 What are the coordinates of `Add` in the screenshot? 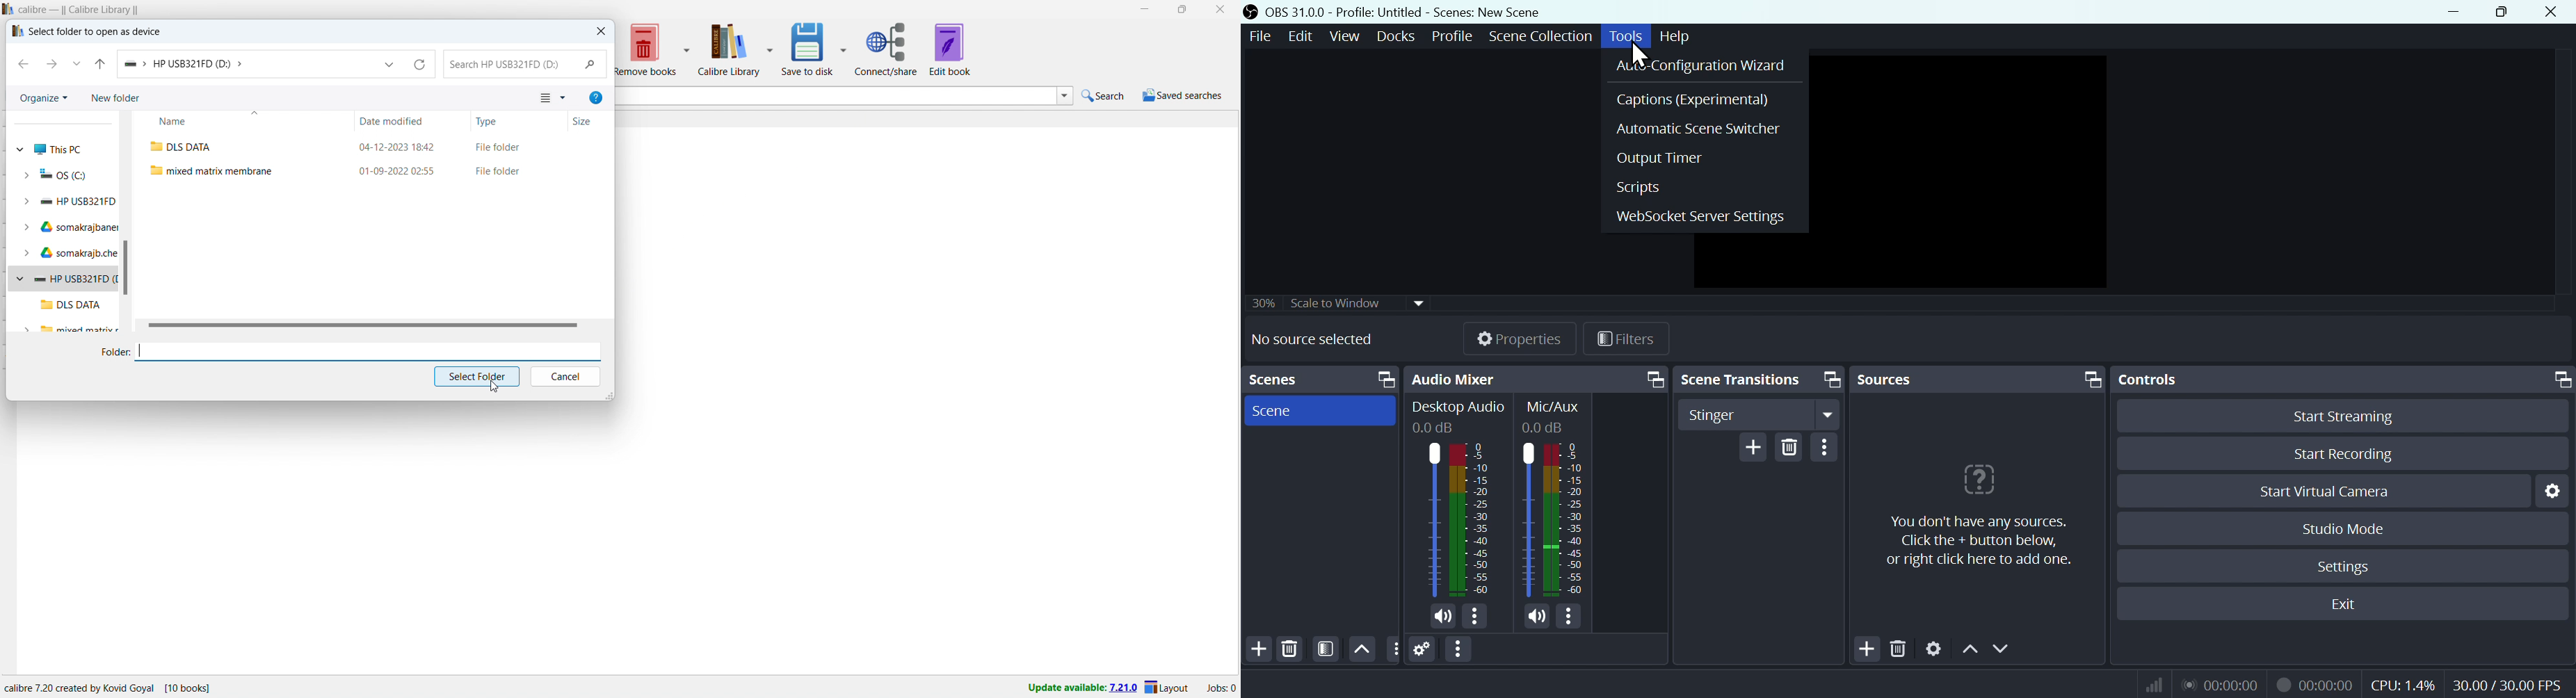 It's located at (1865, 647).